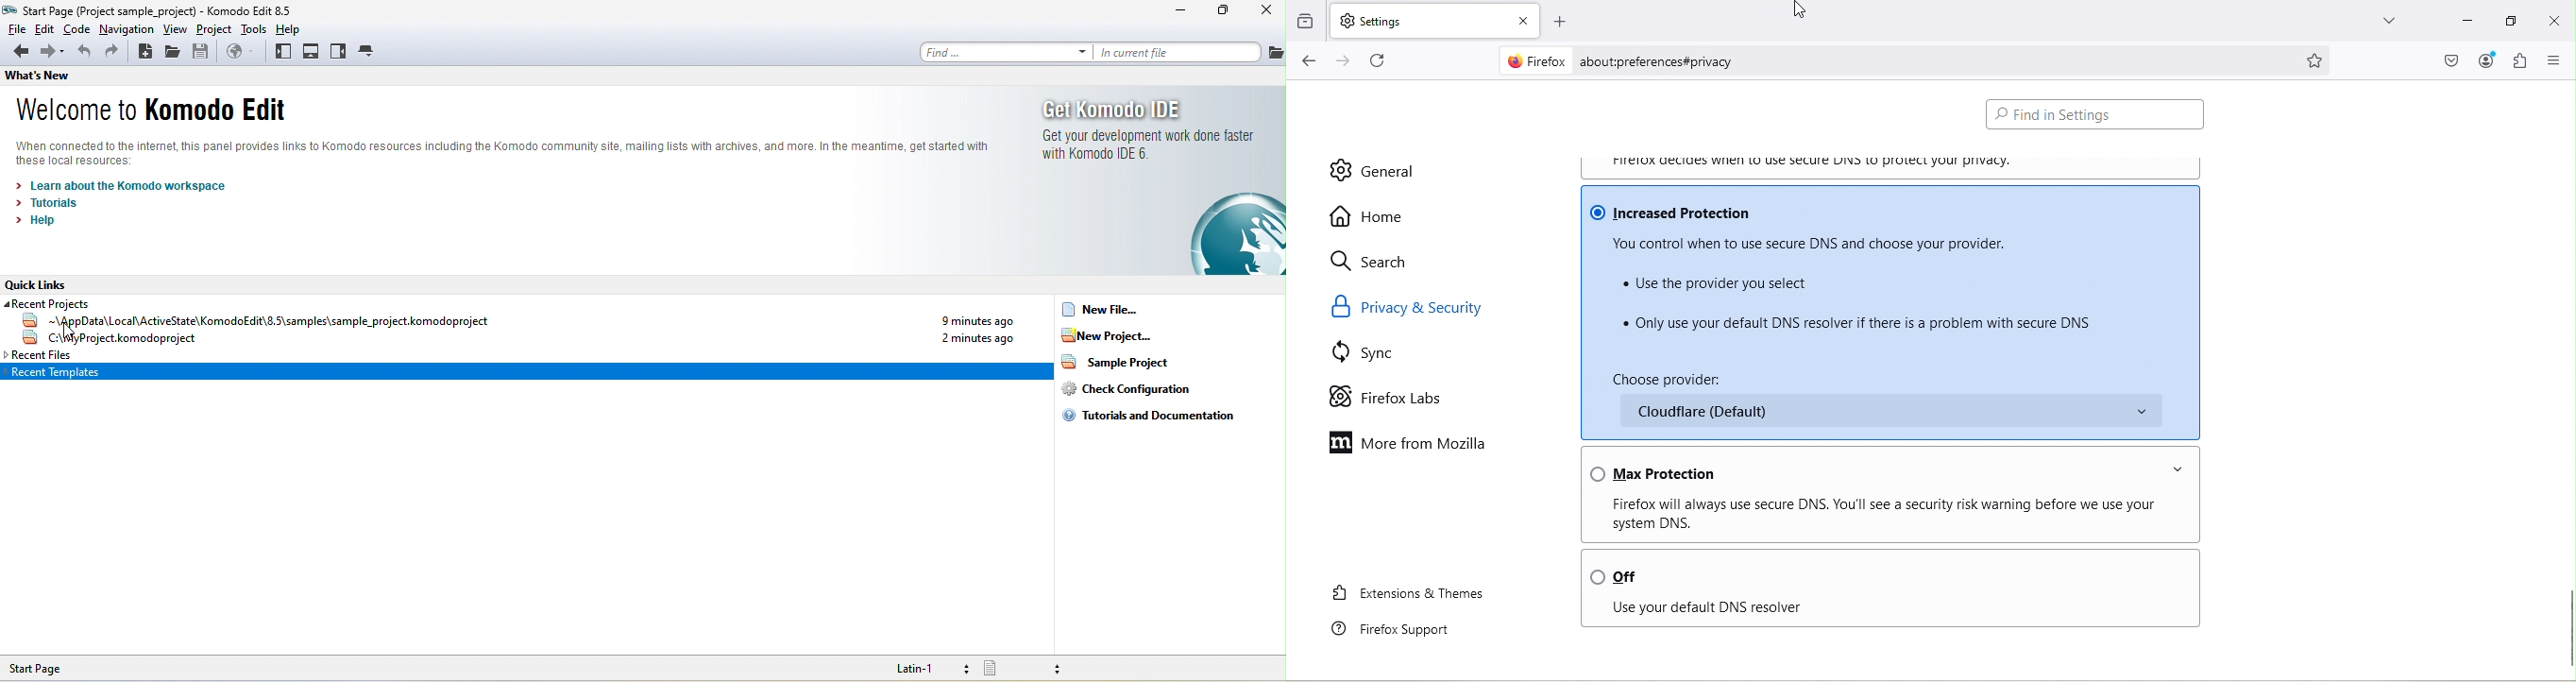 This screenshot has width=2576, height=700. I want to click on FIEIUX UELIUES WIEN LO USE SECUTE UIND LO PIOLECL Your privacy., so click(1825, 160).